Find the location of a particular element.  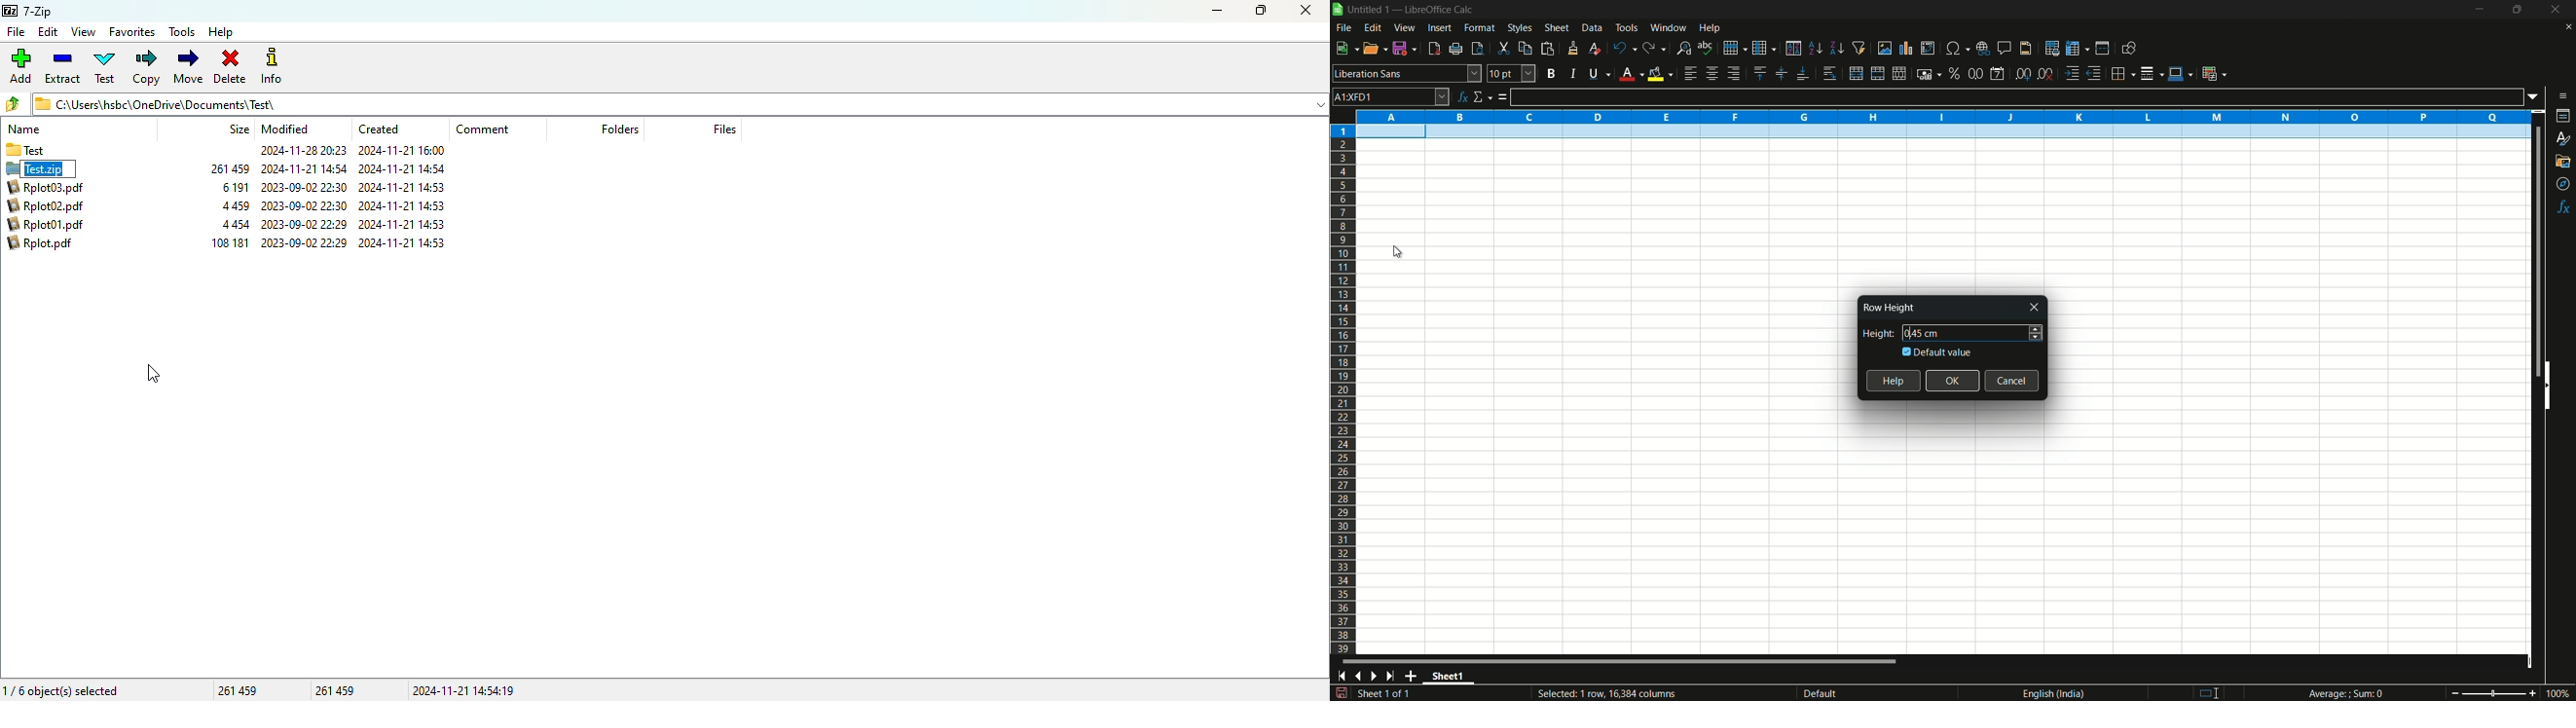

2024-11-21 14:53 is located at coordinates (407, 204).